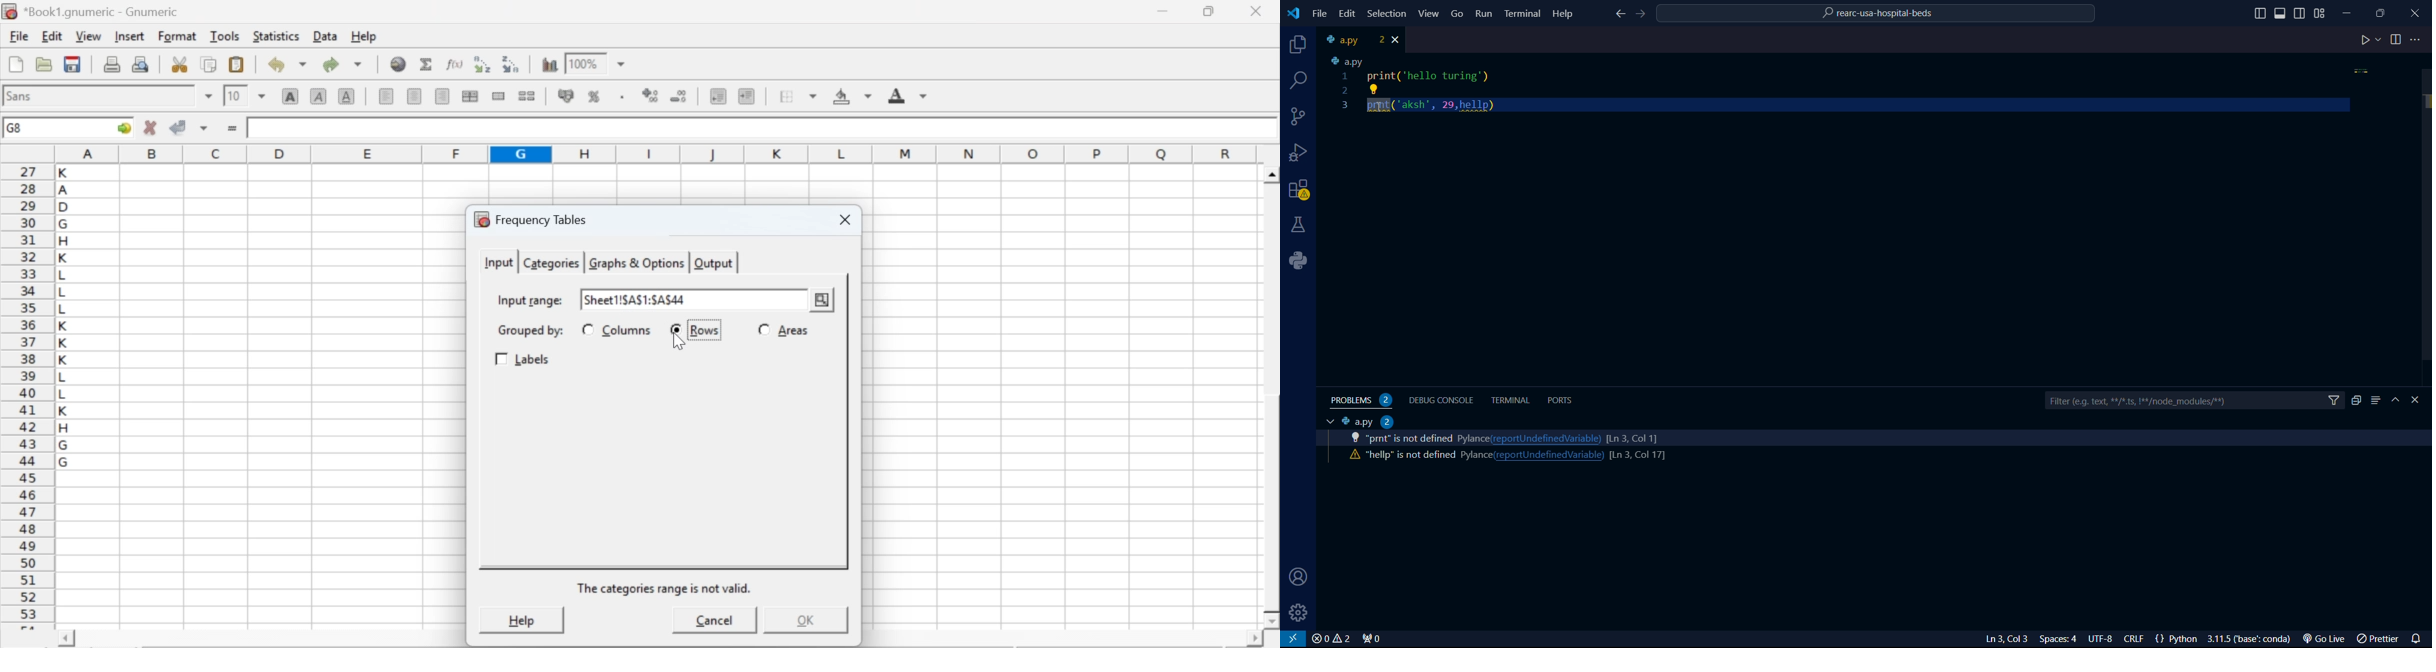 Image resolution: width=2436 pixels, height=672 pixels. I want to click on play, so click(2370, 41).